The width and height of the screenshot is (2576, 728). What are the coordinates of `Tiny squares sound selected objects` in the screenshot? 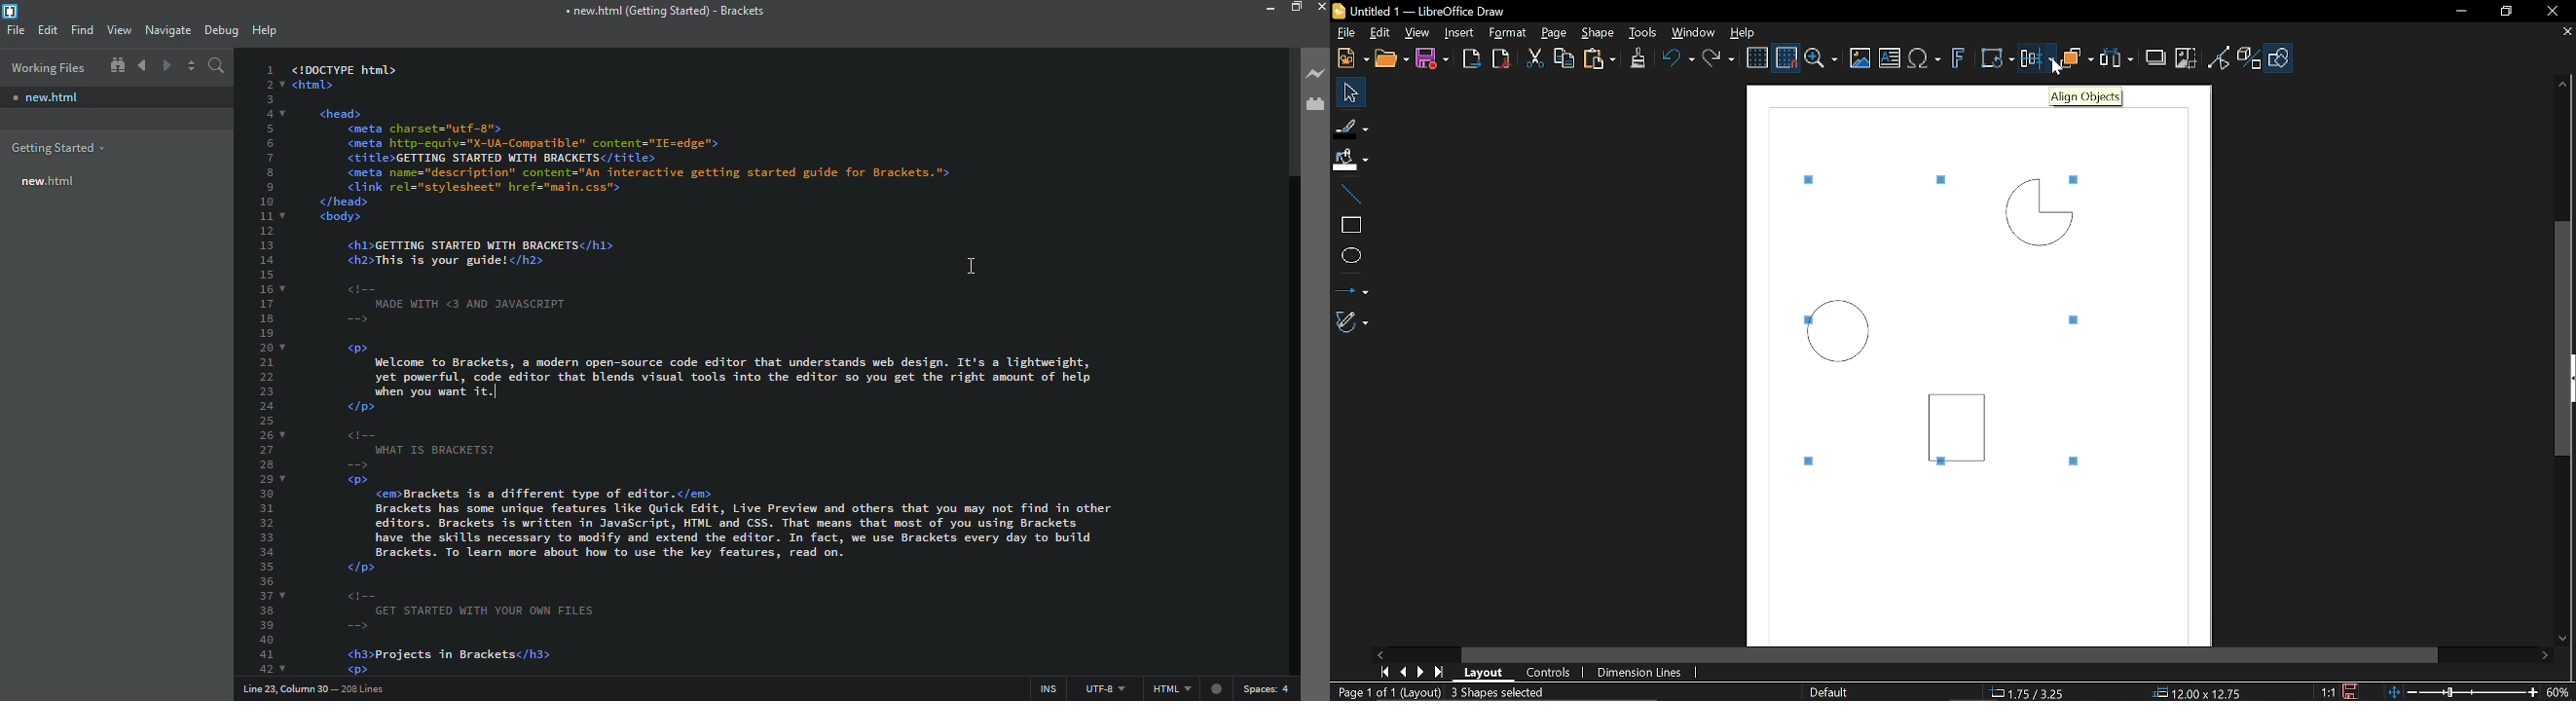 It's located at (2074, 462).